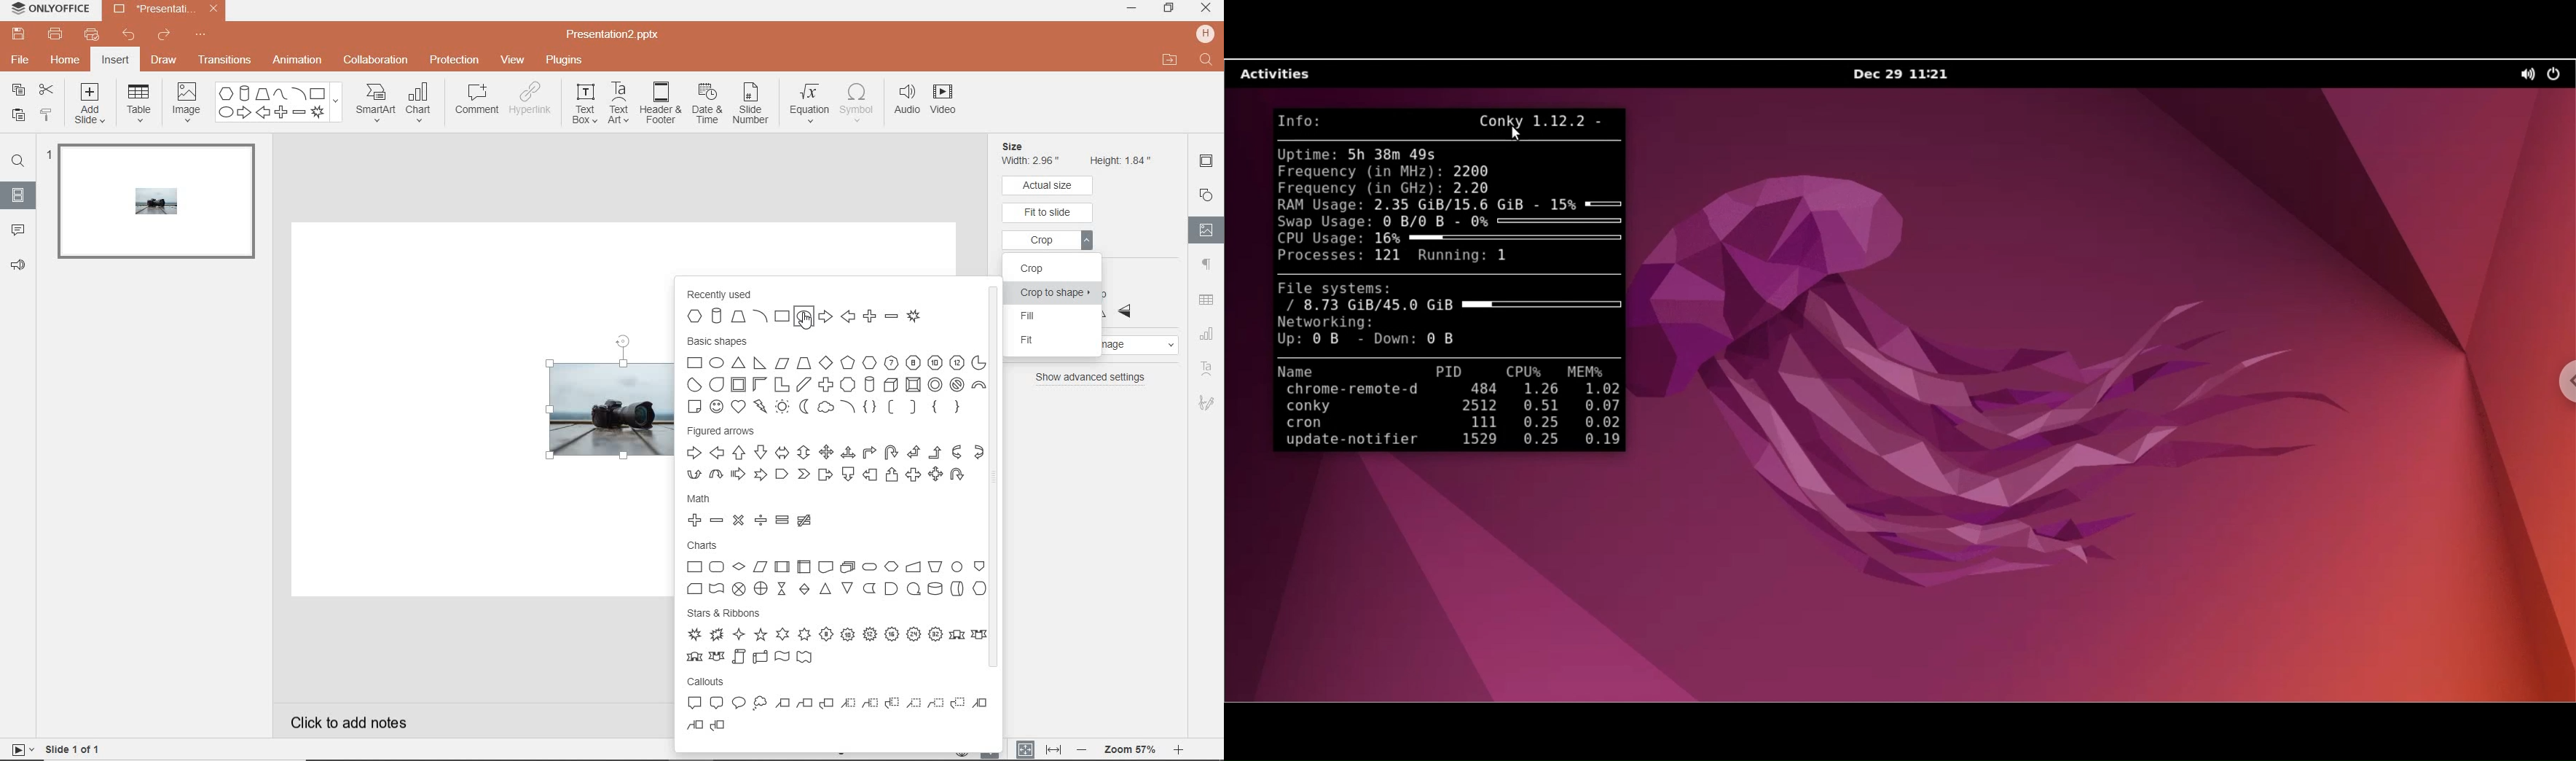 The height and width of the screenshot is (784, 2576). Describe the element at coordinates (906, 102) in the screenshot. I see `audio` at that location.